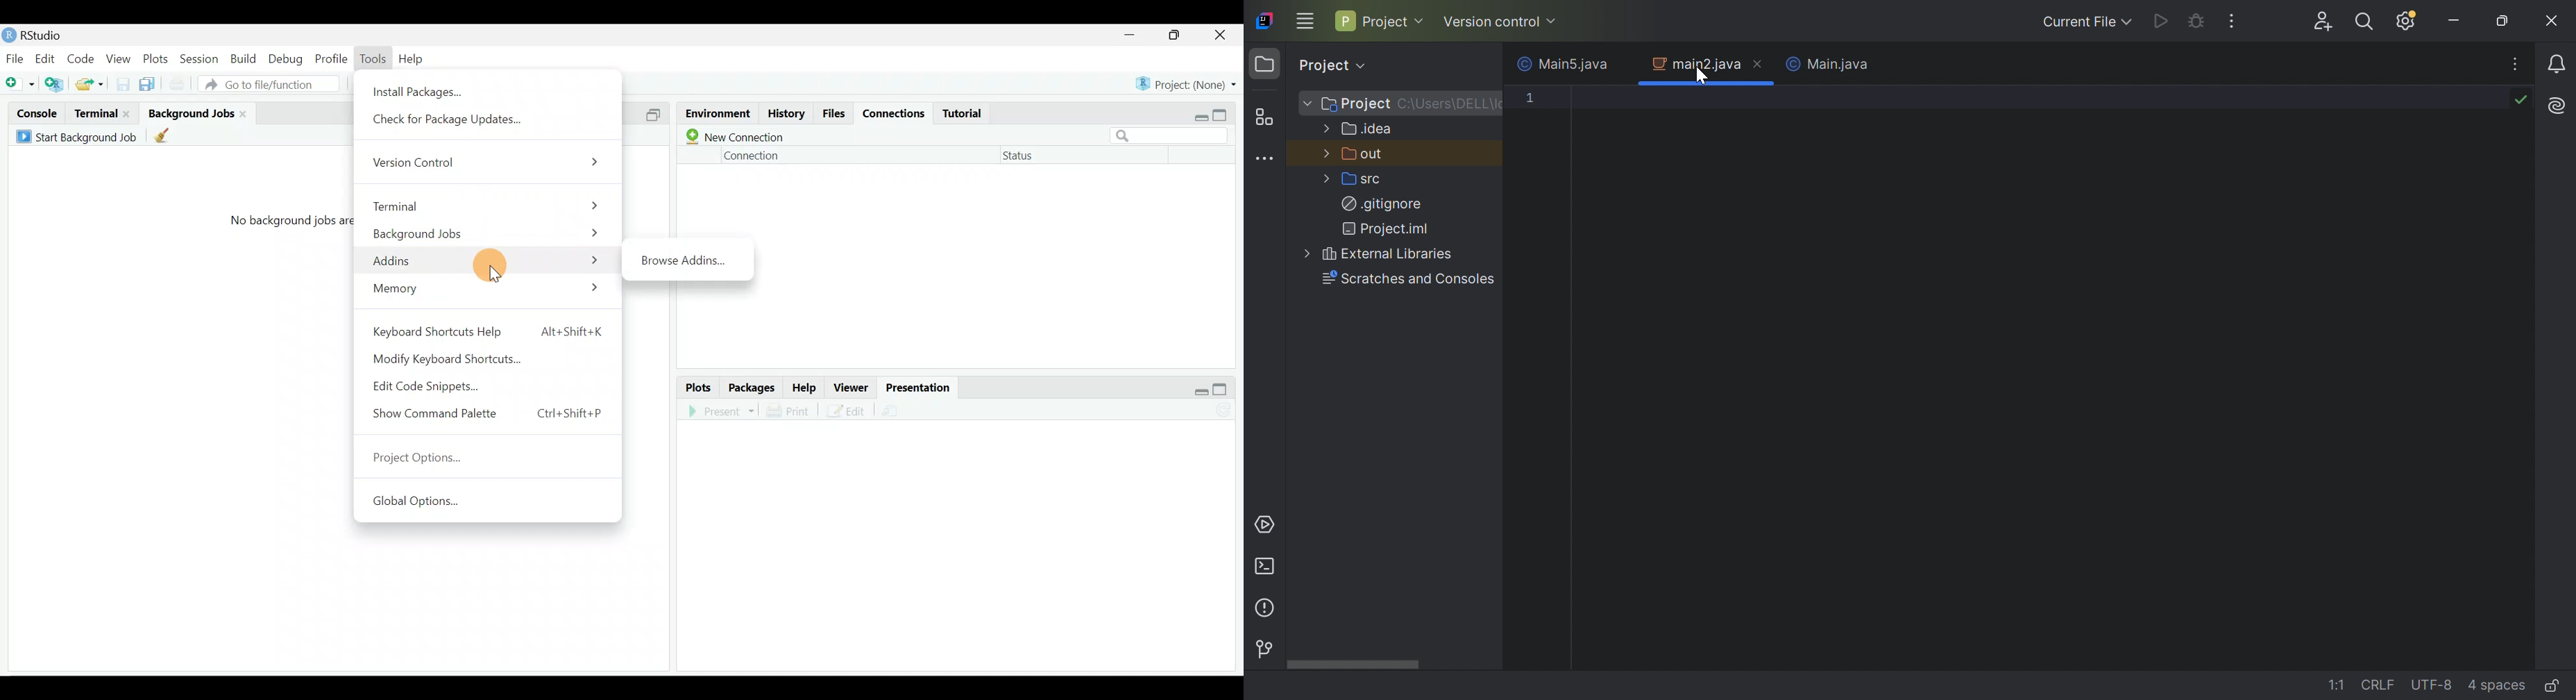  What do you see at coordinates (179, 85) in the screenshot?
I see `Print current file` at bounding box center [179, 85].